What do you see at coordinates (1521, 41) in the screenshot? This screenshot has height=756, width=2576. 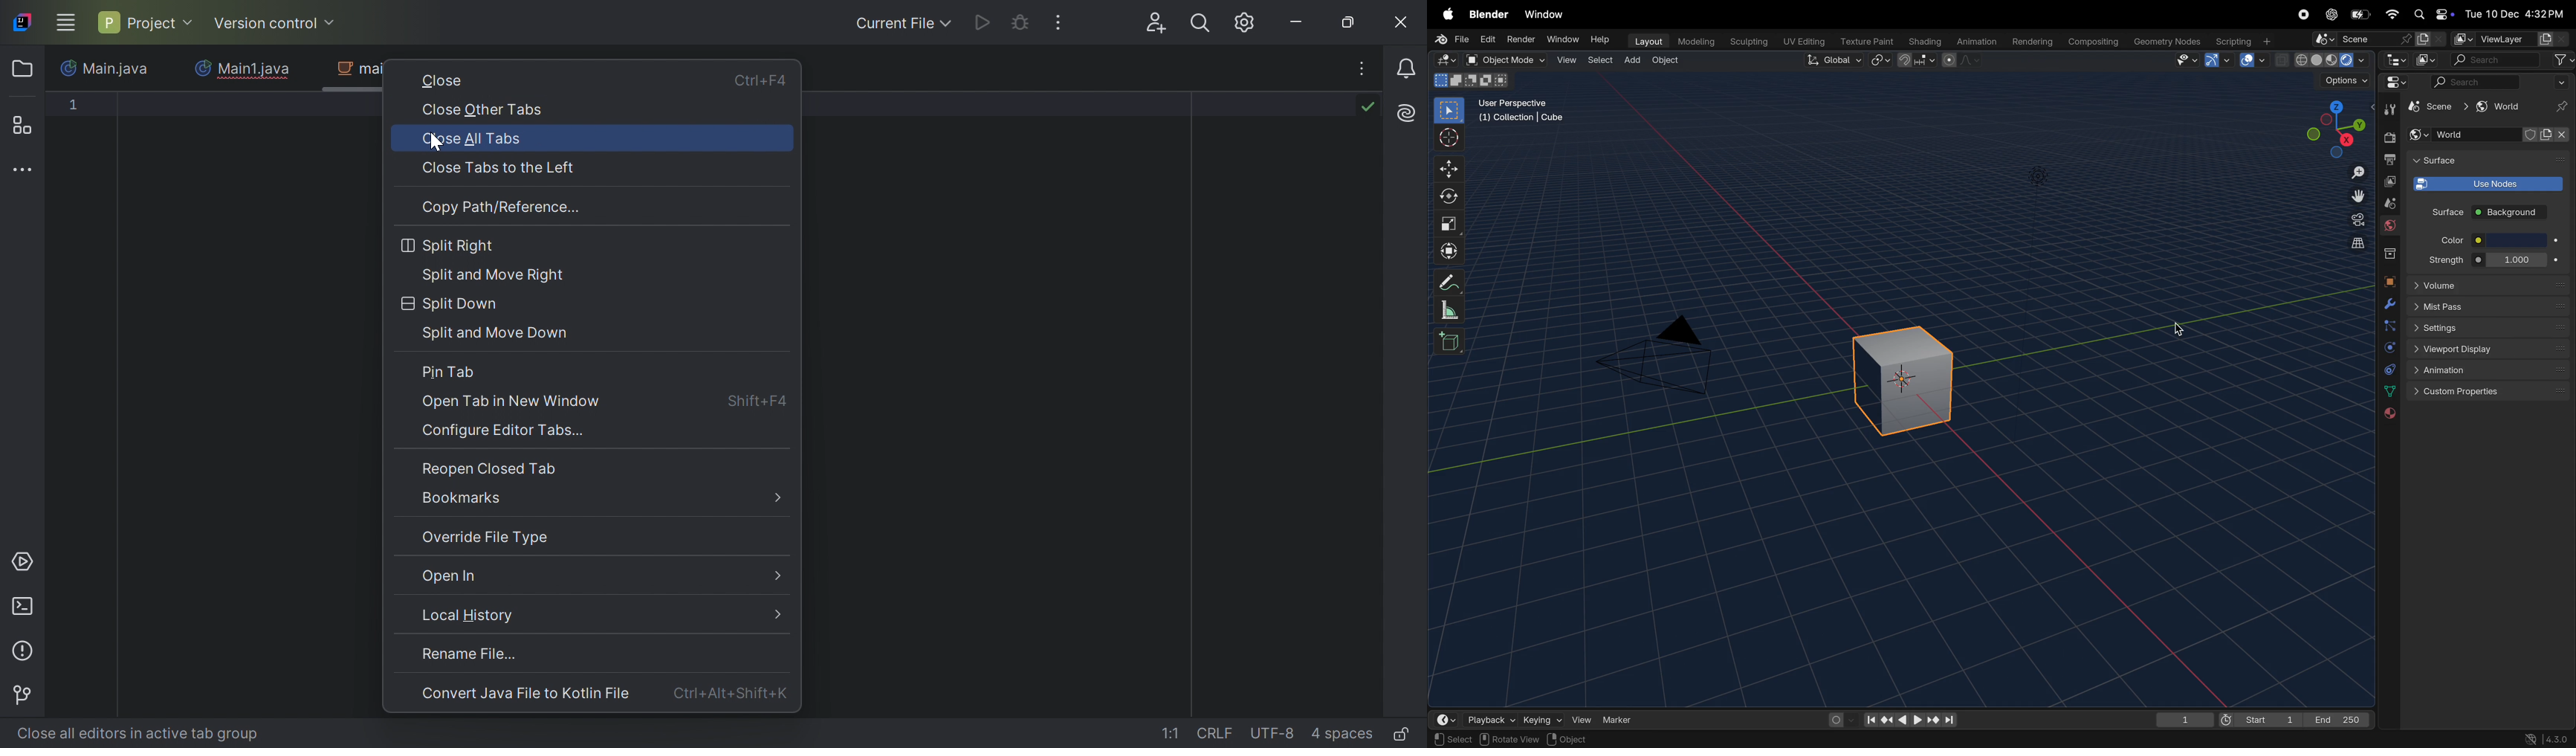 I see `render` at bounding box center [1521, 41].